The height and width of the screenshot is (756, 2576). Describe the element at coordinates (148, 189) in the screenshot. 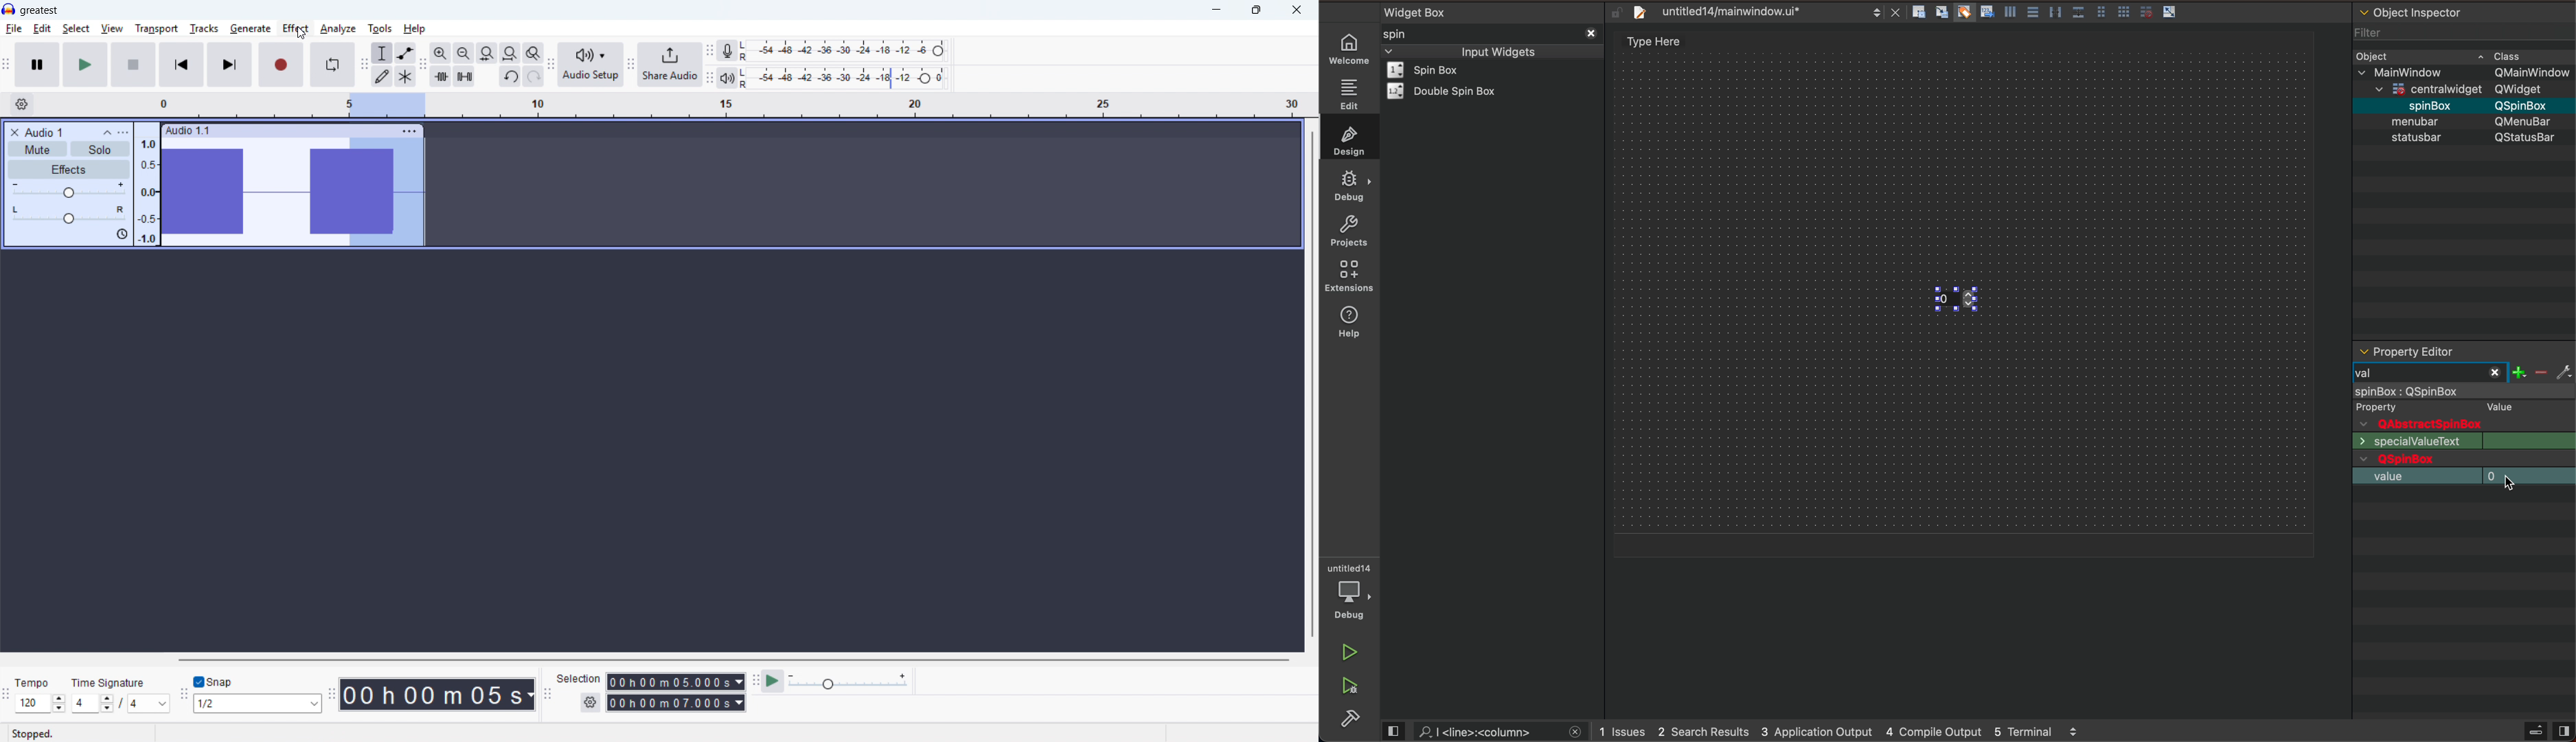

I see `amplitude` at that location.